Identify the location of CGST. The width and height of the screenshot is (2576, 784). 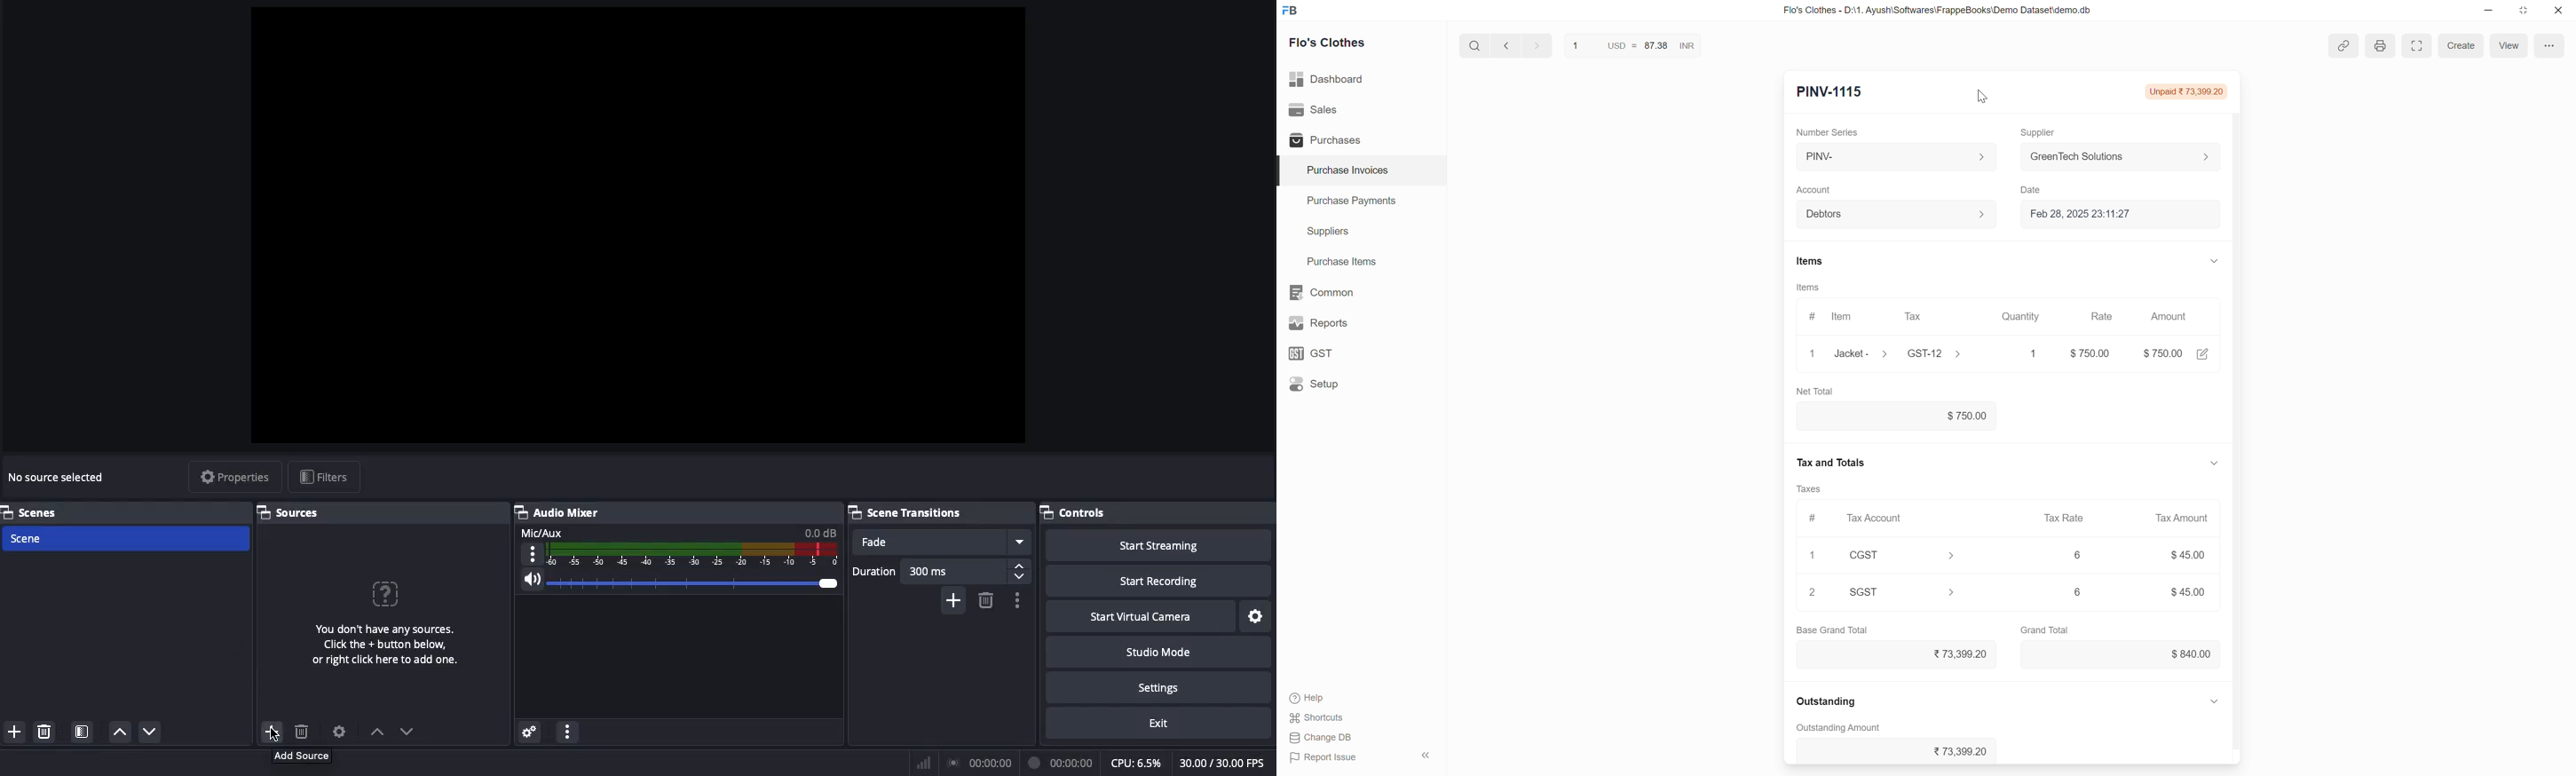
(1865, 554).